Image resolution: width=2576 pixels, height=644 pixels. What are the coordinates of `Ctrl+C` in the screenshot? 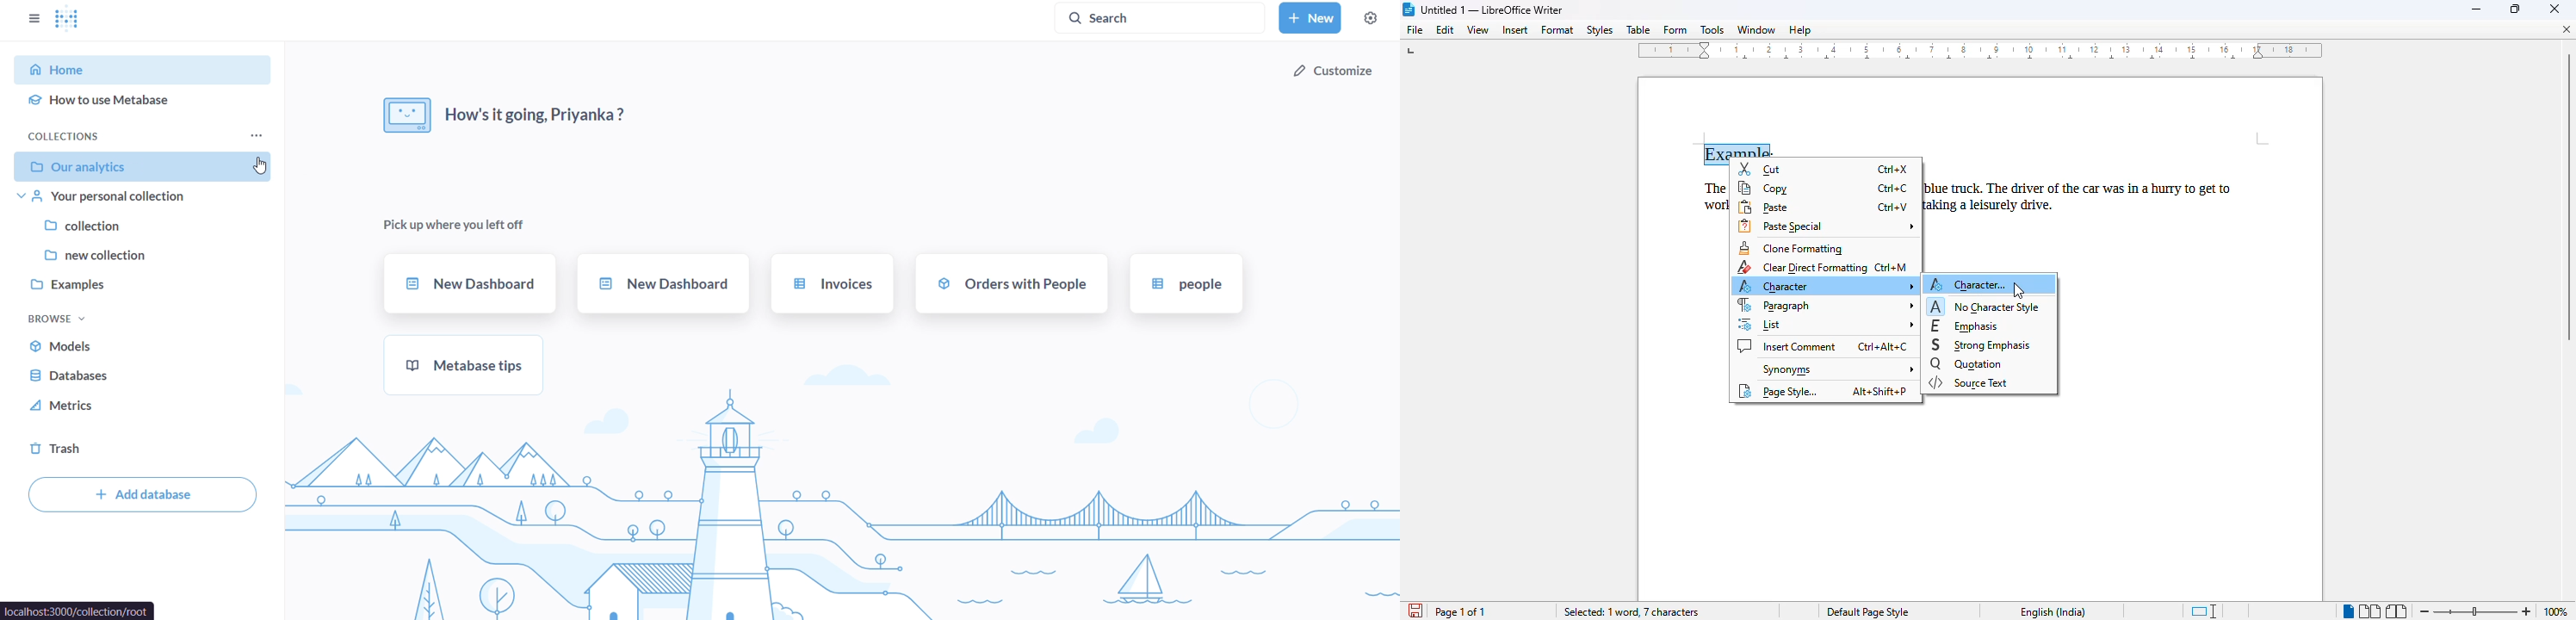 It's located at (1893, 189).